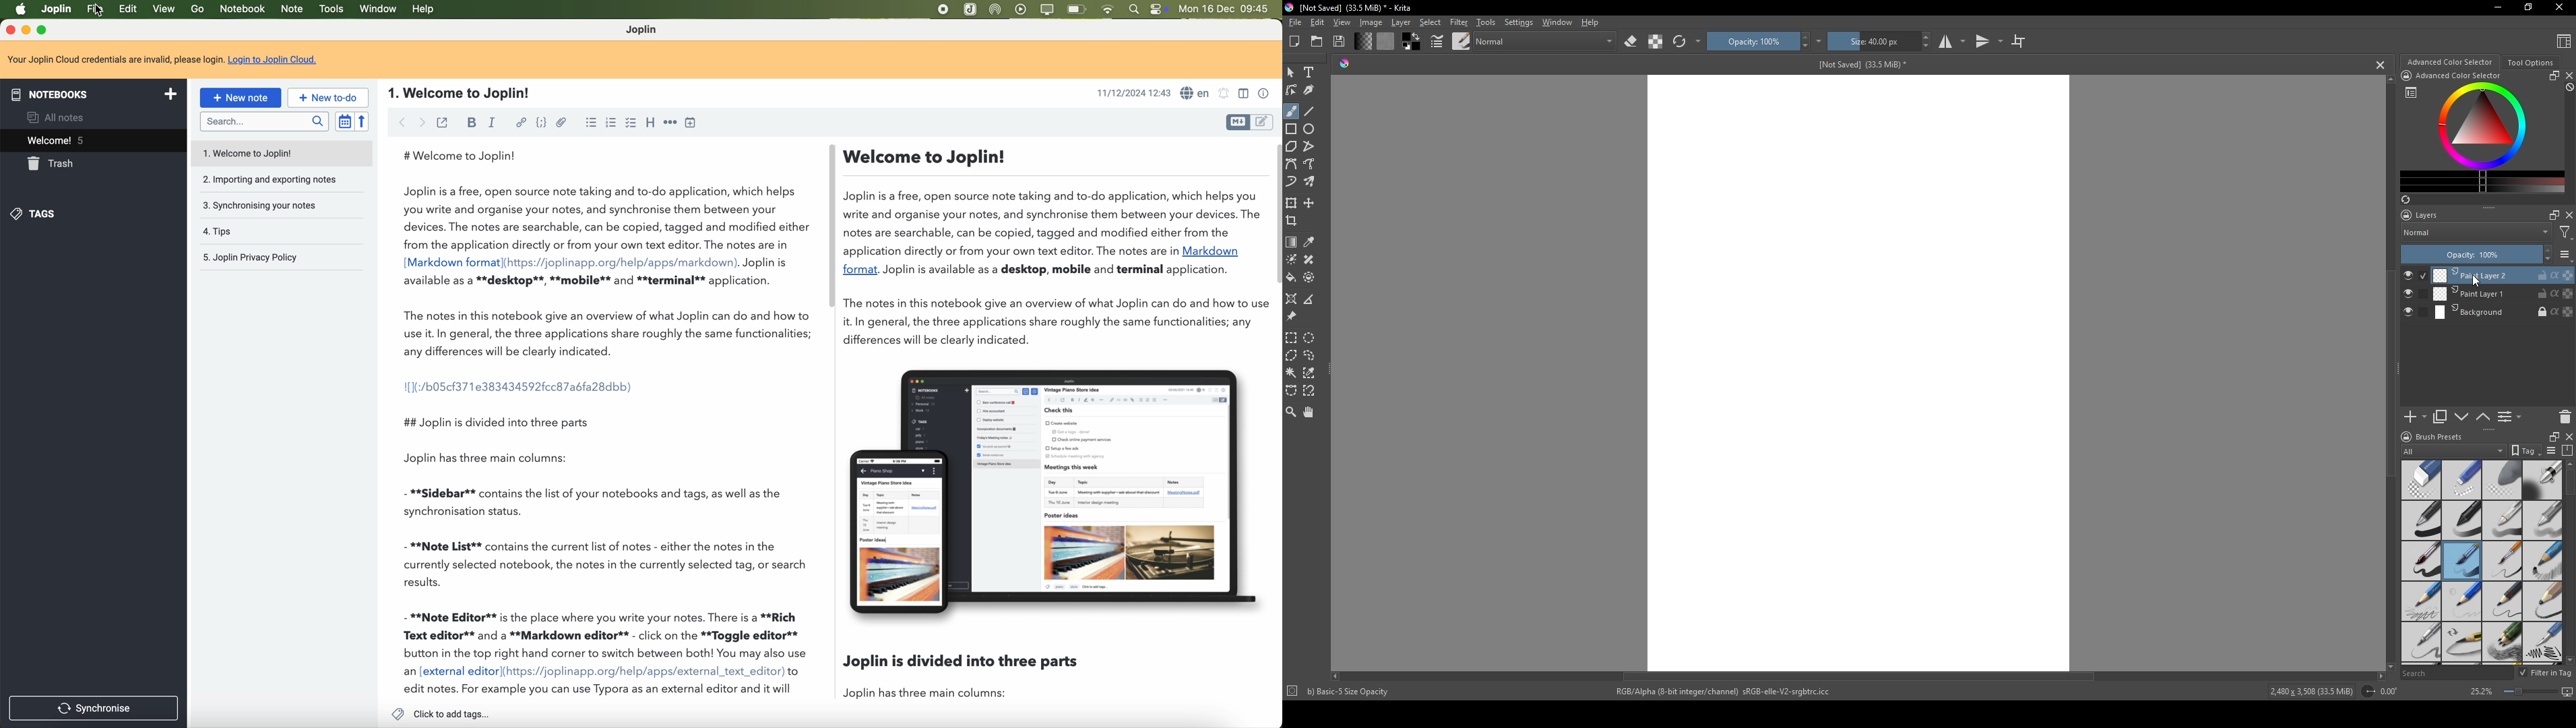 This screenshot has width=2576, height=728. What do you see at coordinates (1371, 22) in the screenshot?
I see `Image` at bounding box center [1371, 22].